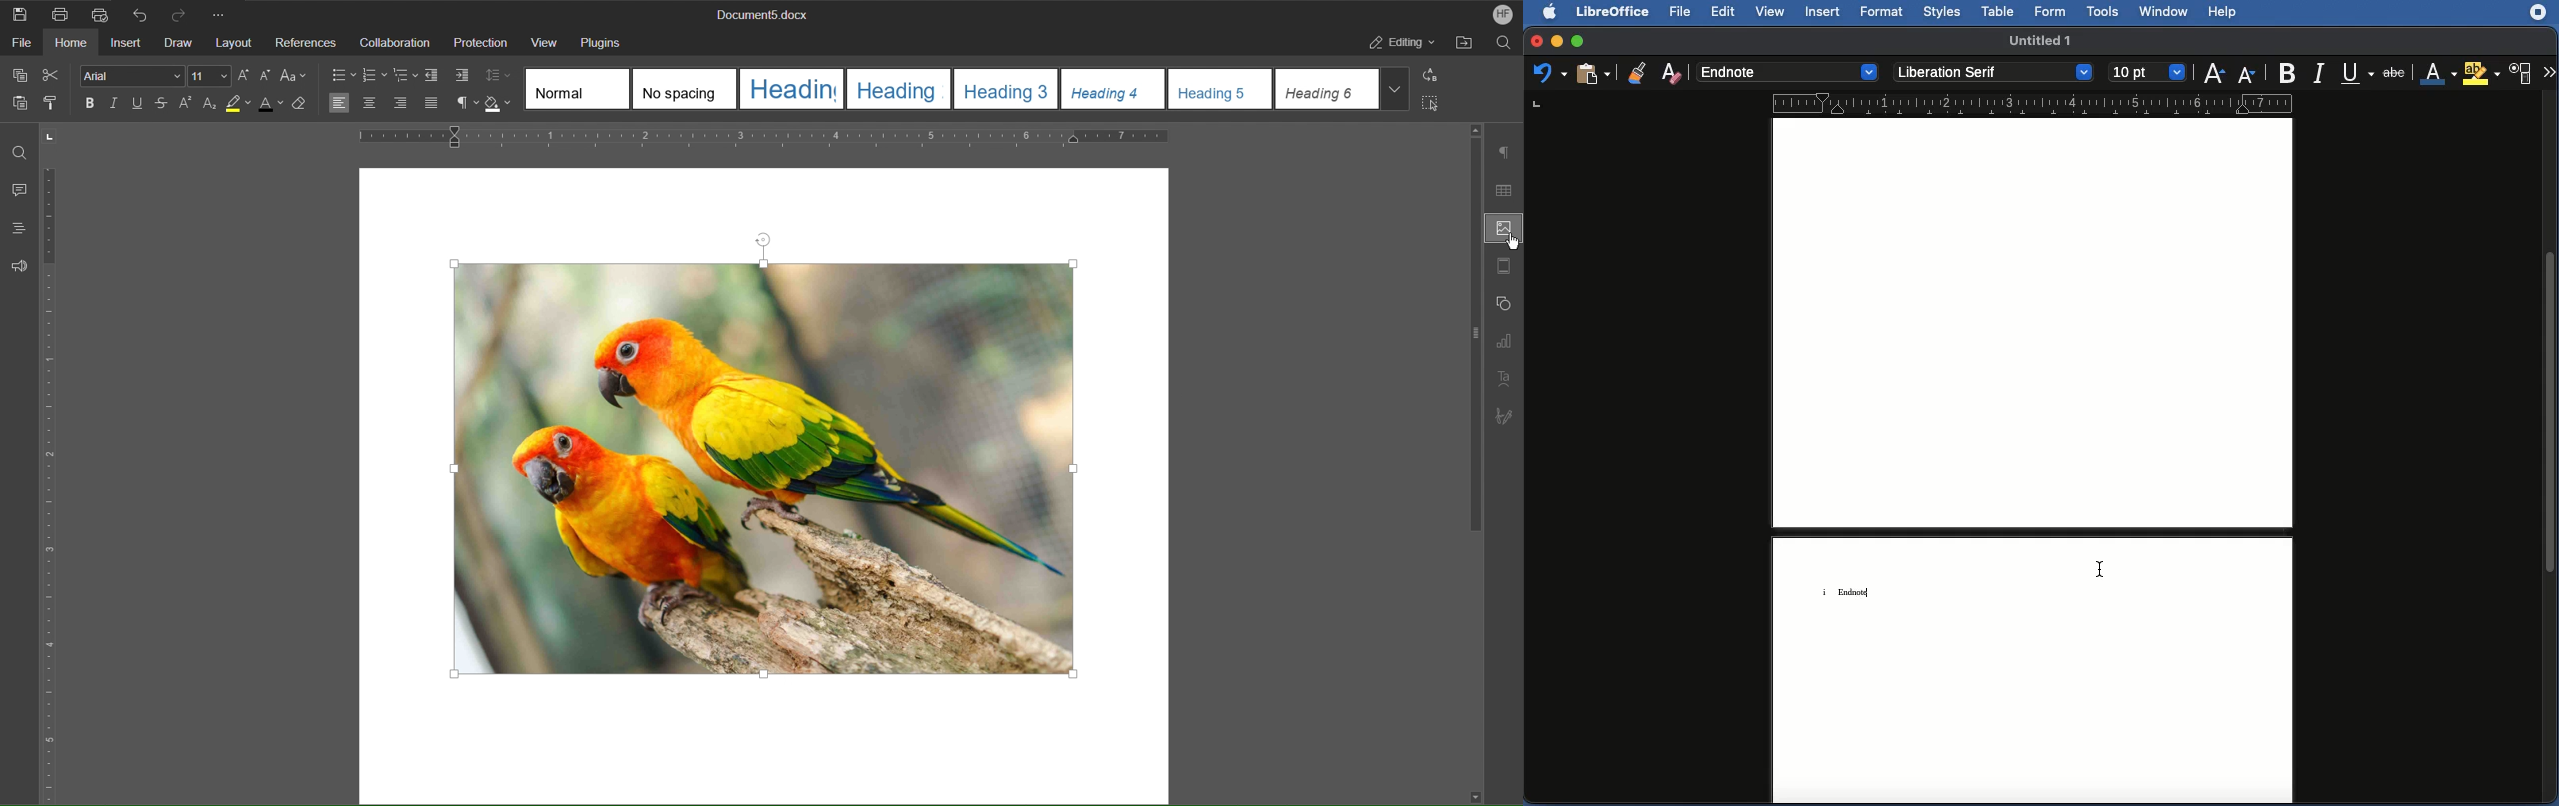 The width and height of the screenshot is (2576, 812). I want to click on Header/Footer, so click(1503, 269).